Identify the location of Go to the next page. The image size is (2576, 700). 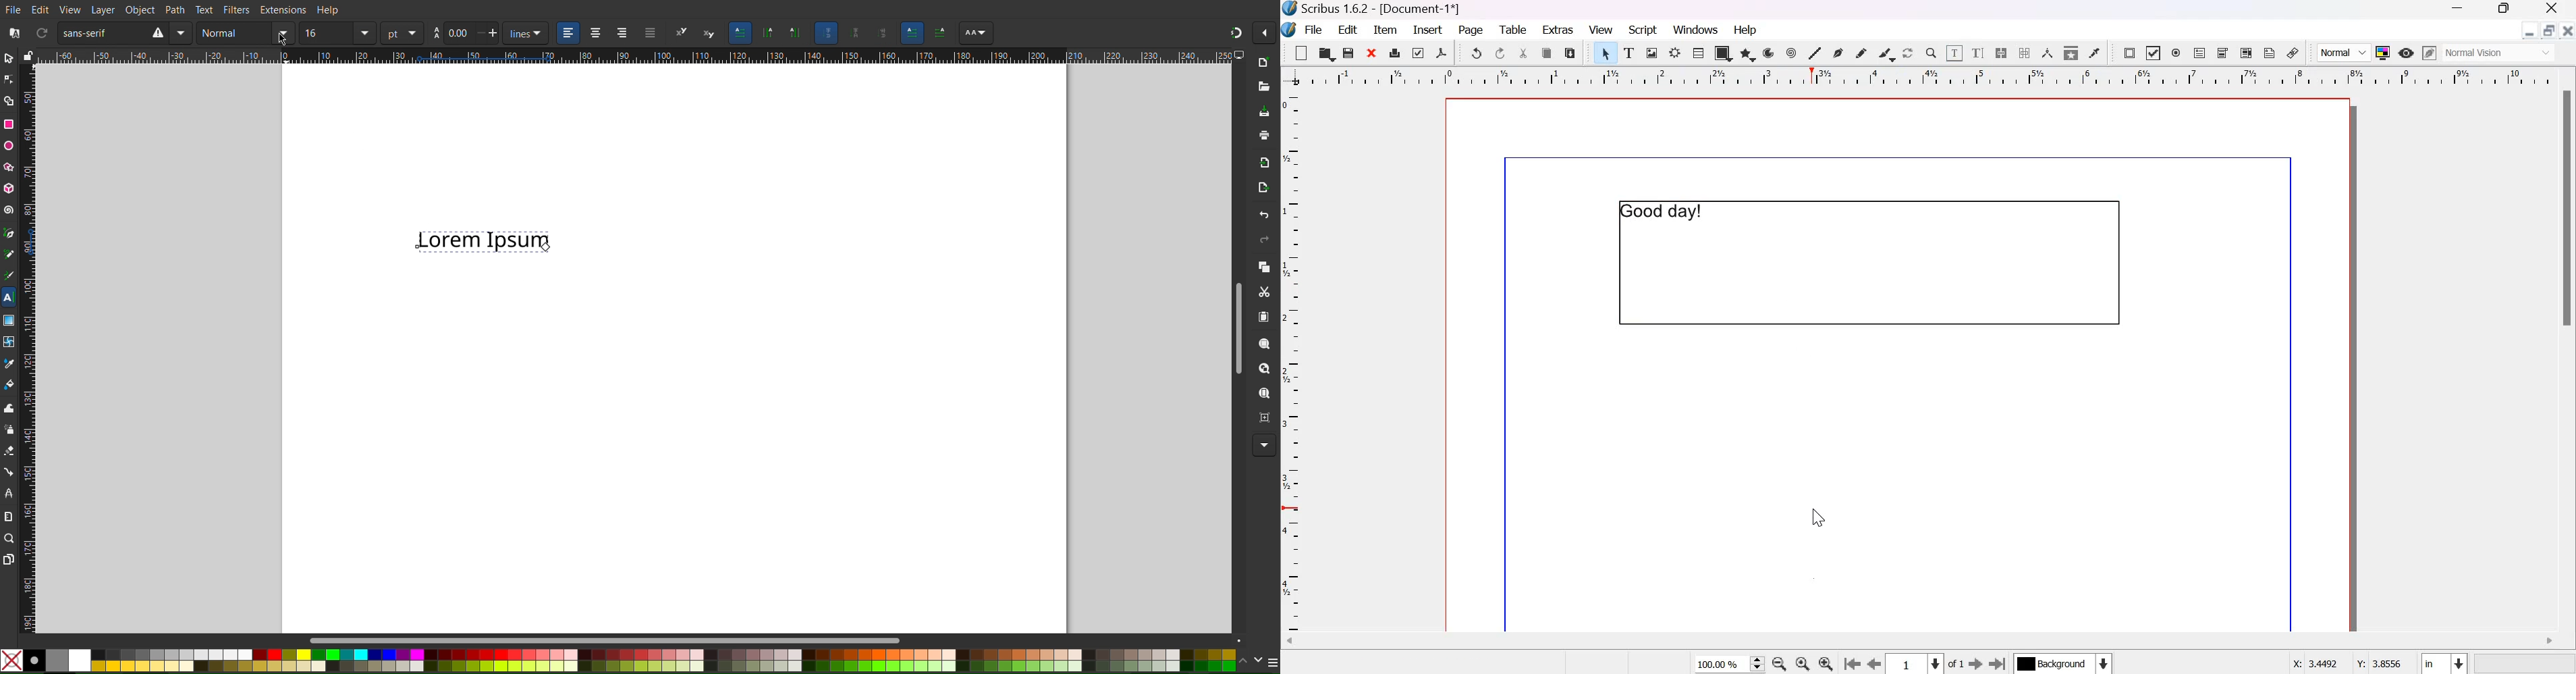
(1975, 664).